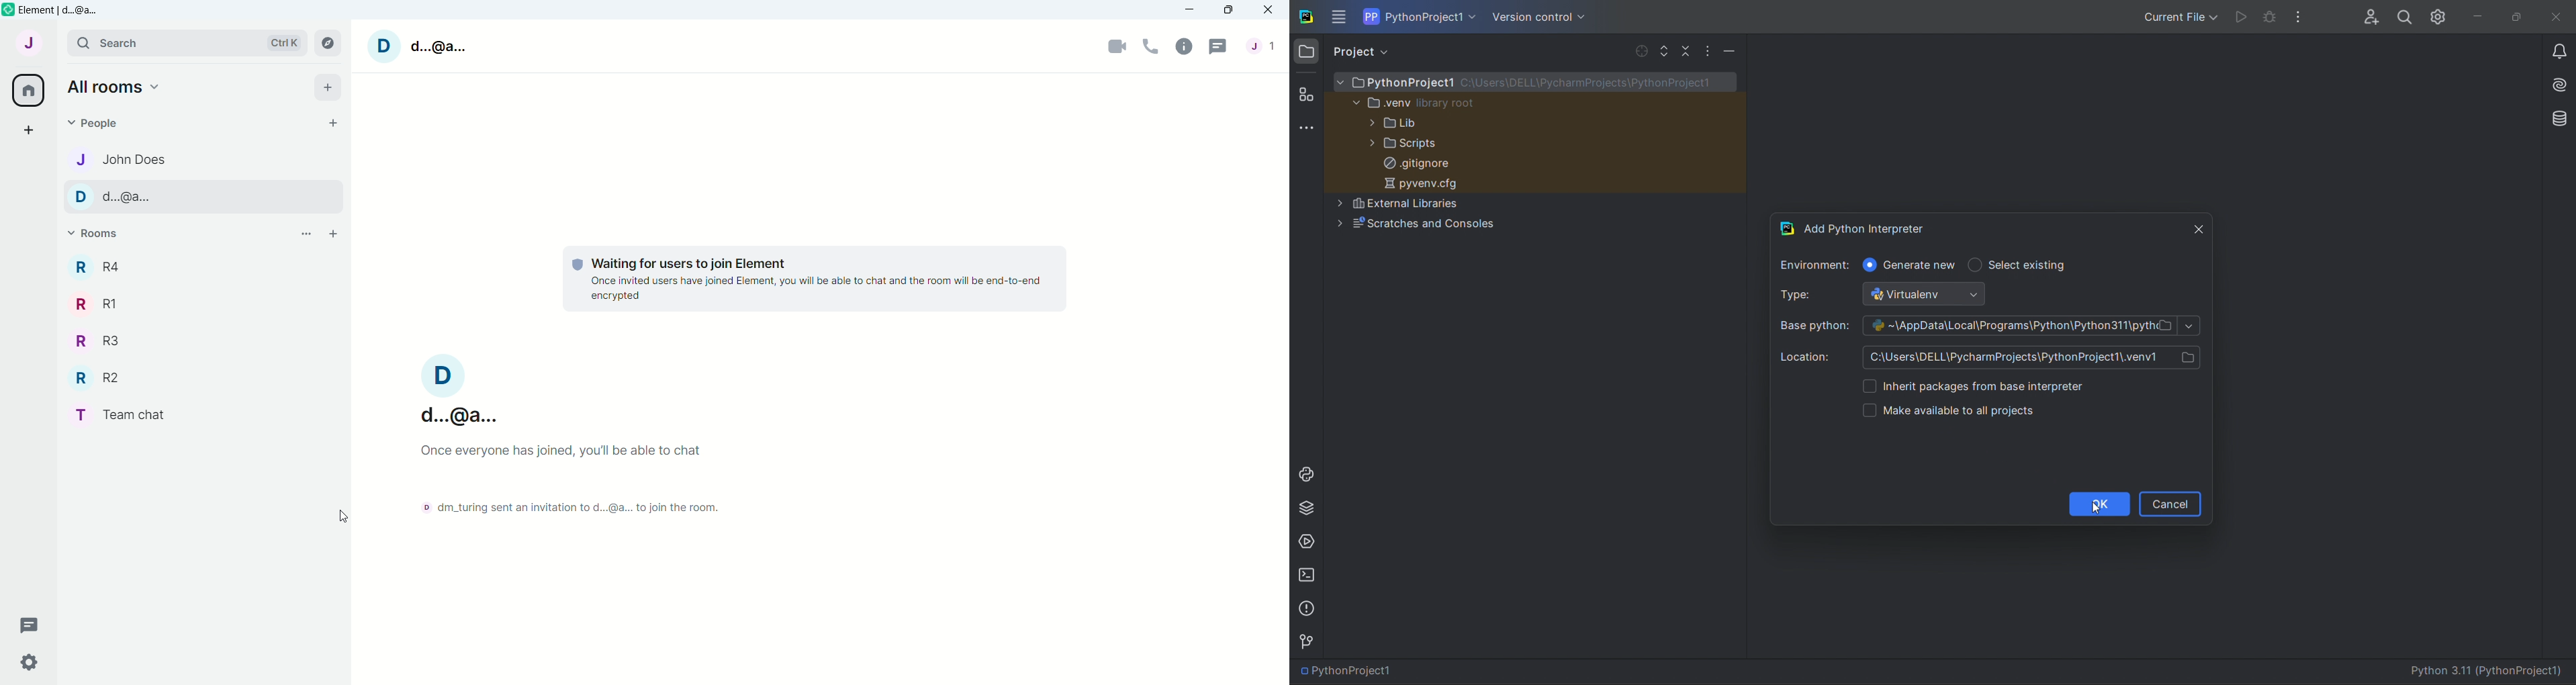 This screenshot has height=700, width=2576. Describe the element at coordinates (2366, 13) in the screenshot. I see `collab` at that location.